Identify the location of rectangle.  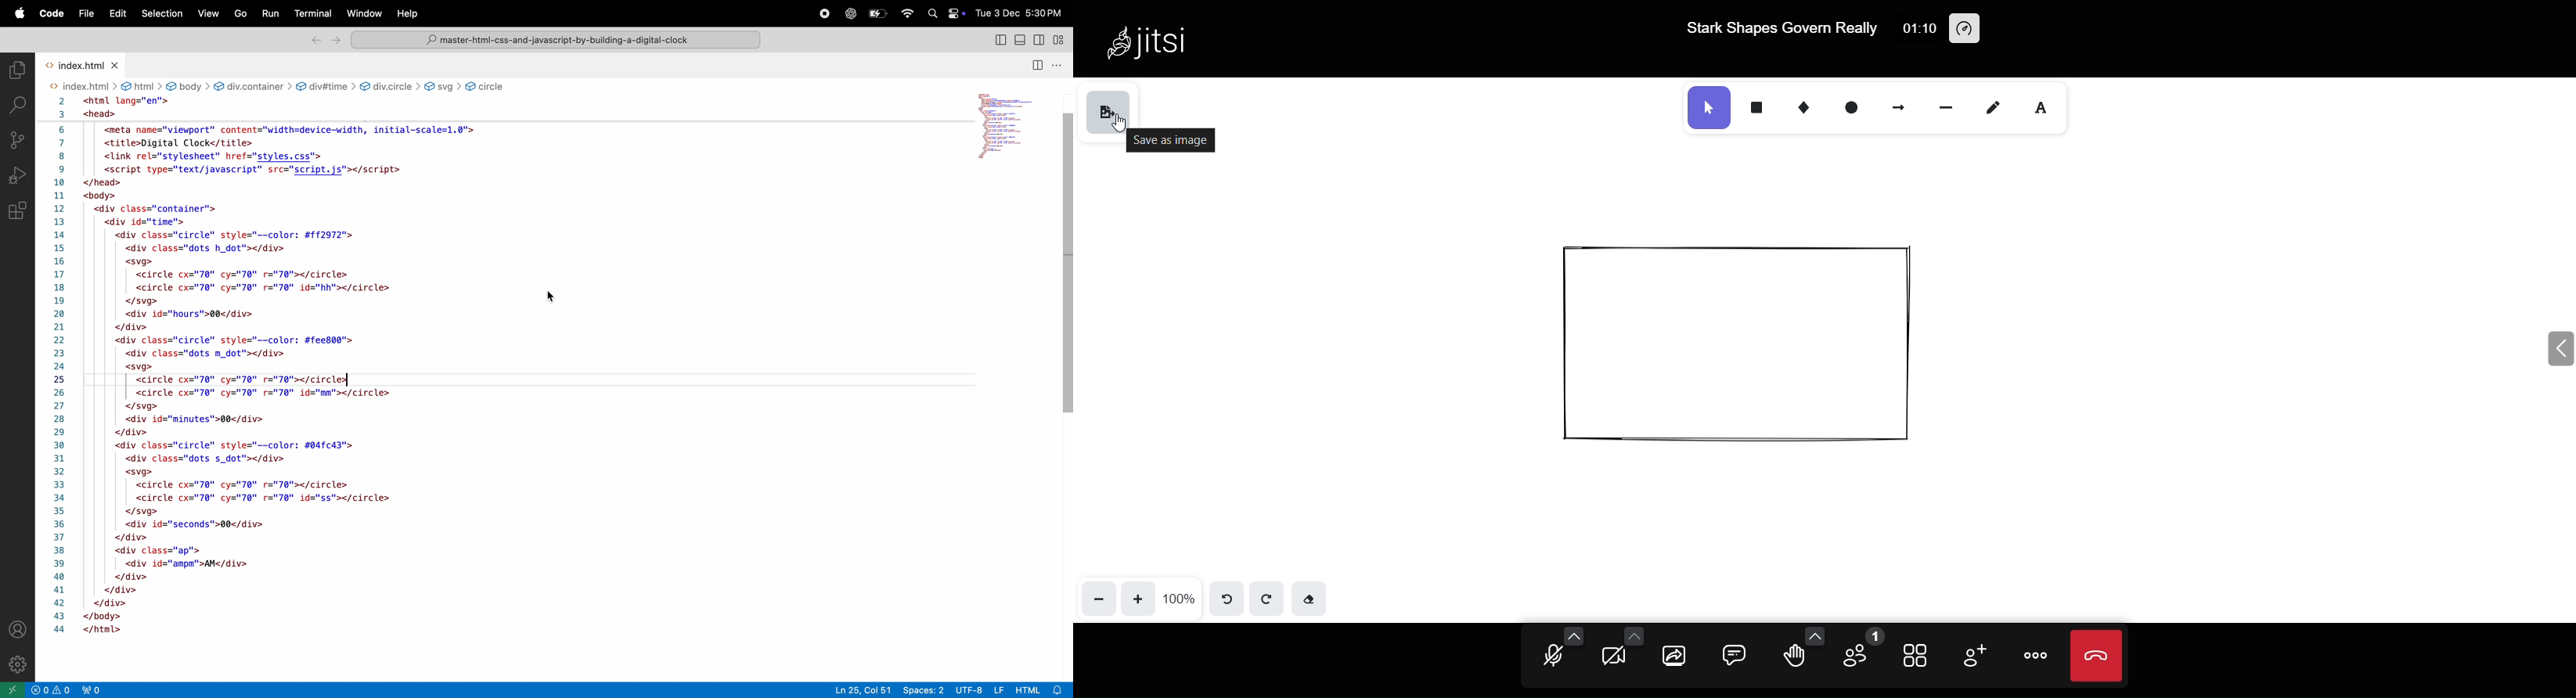
(1757, 106).